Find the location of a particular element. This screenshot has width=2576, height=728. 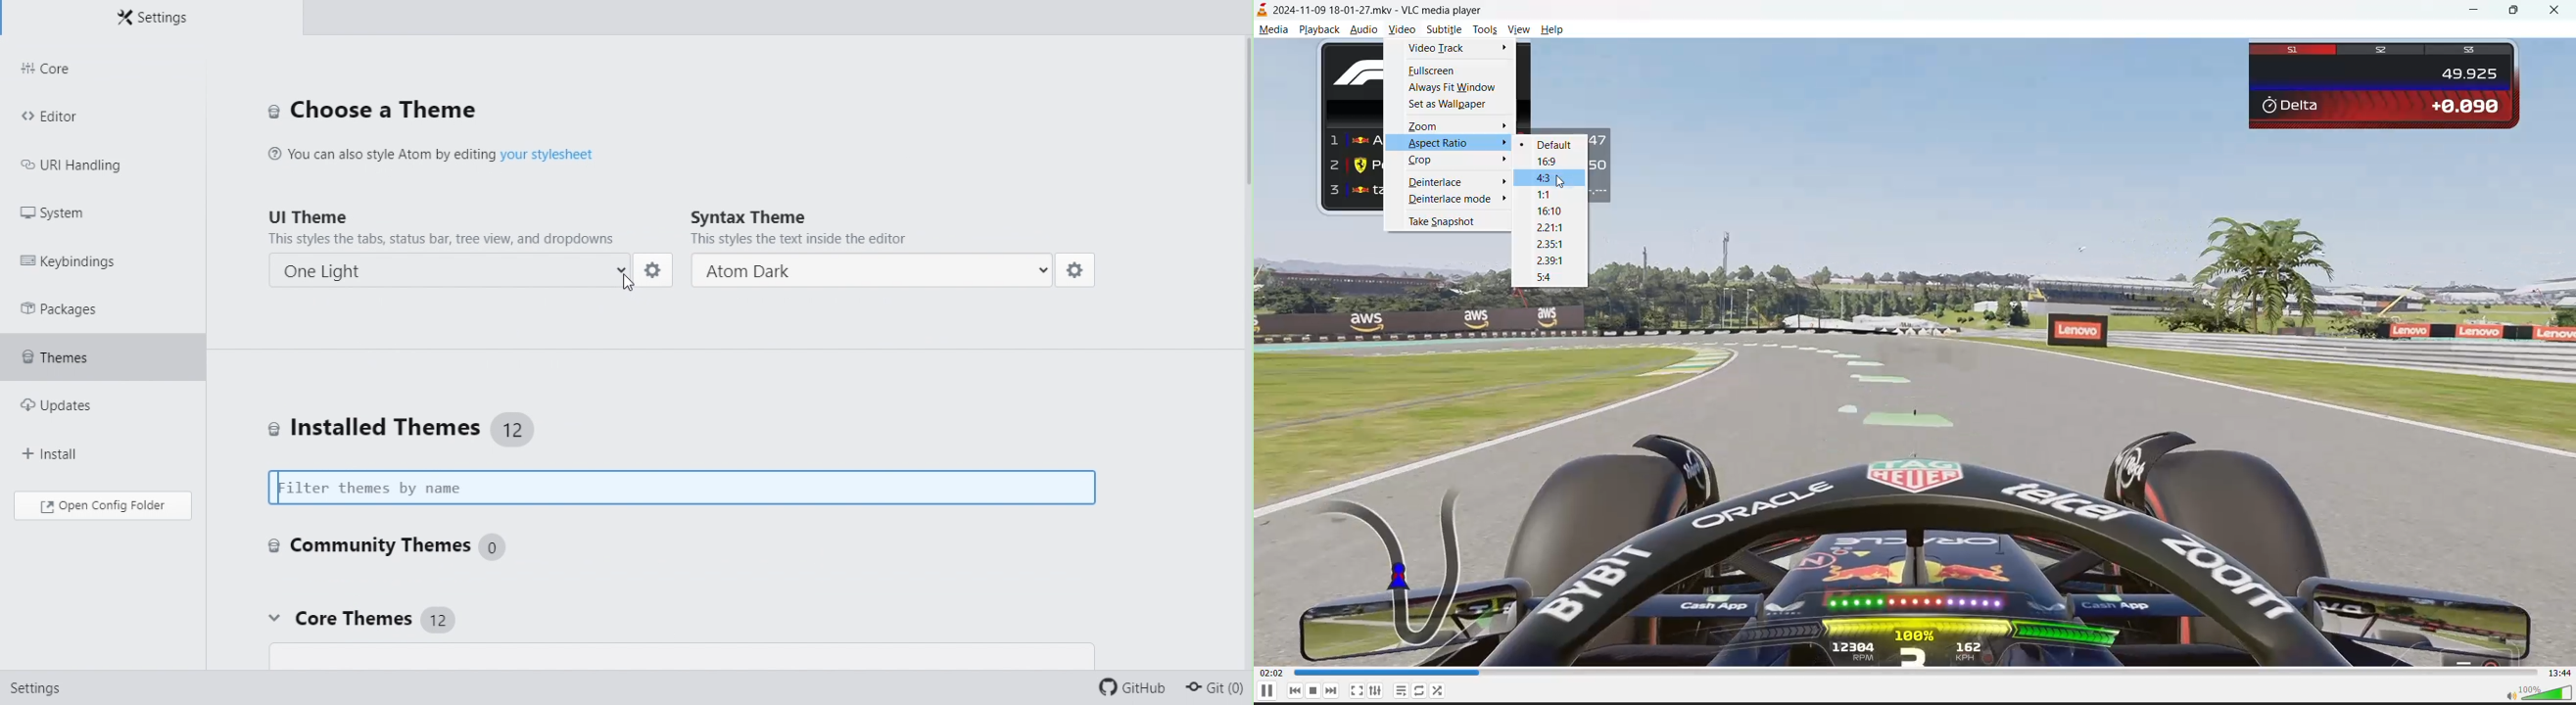

(@ You can also style Atom by editing is located at coordinates (378, 157).